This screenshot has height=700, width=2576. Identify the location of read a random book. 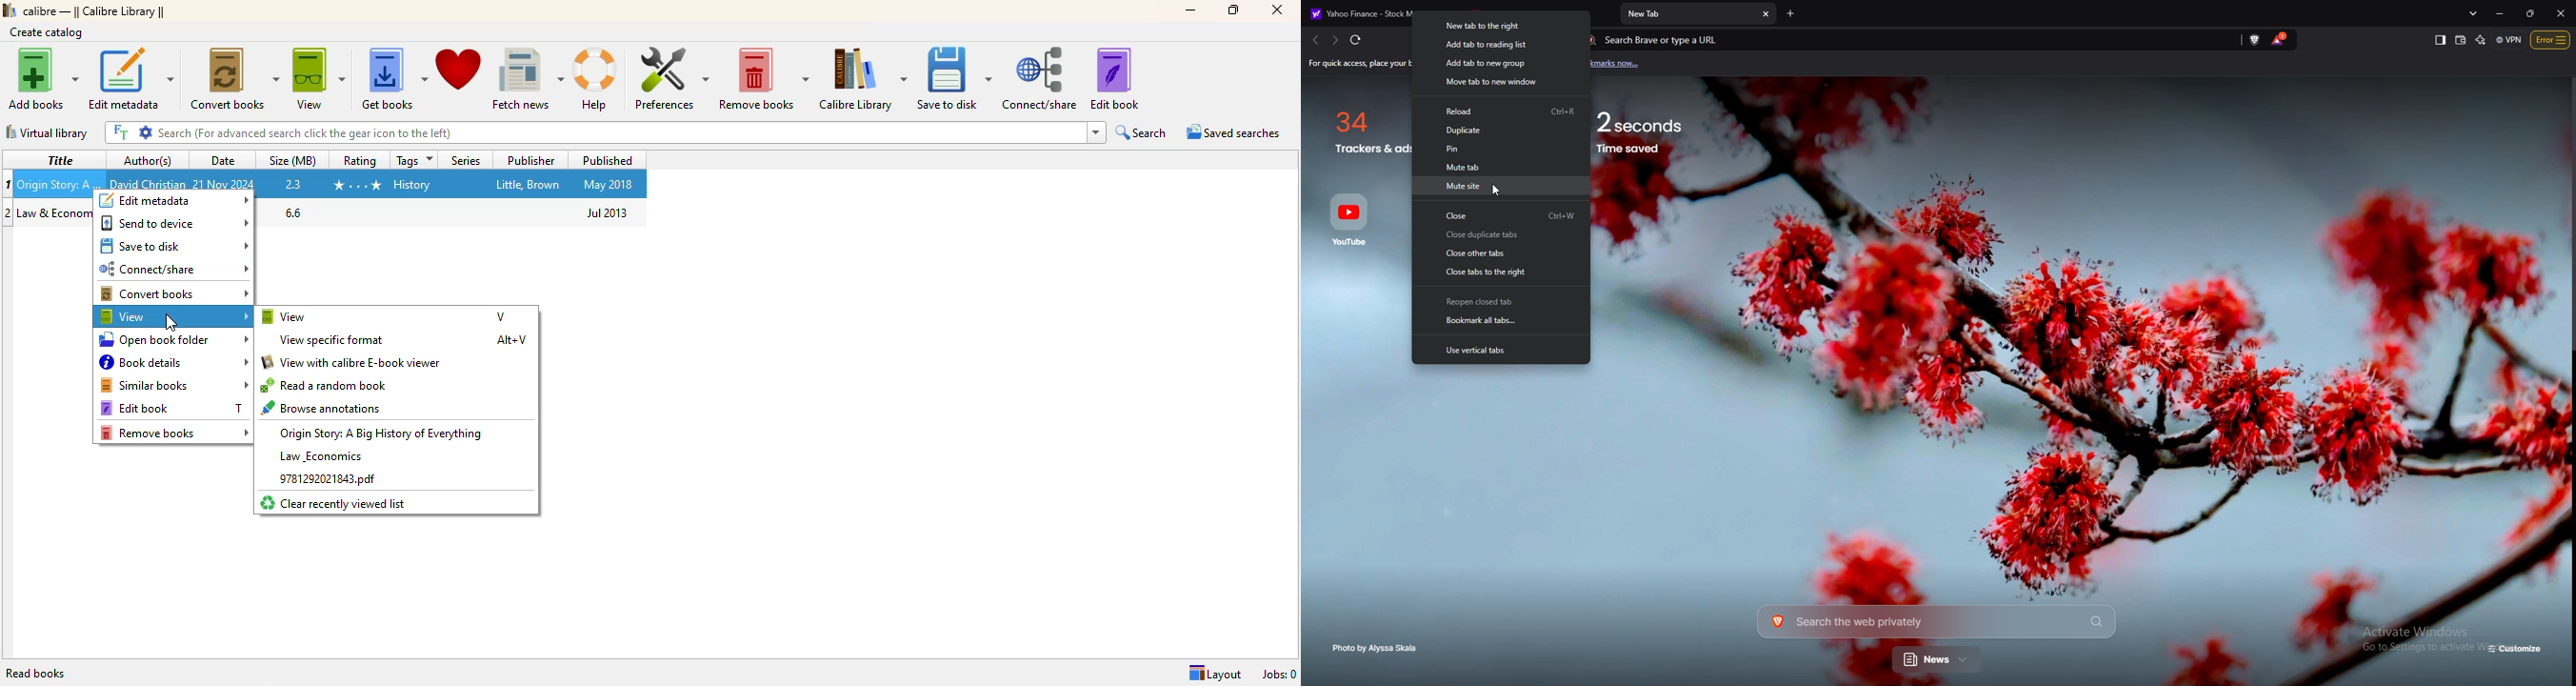
(326, 385).